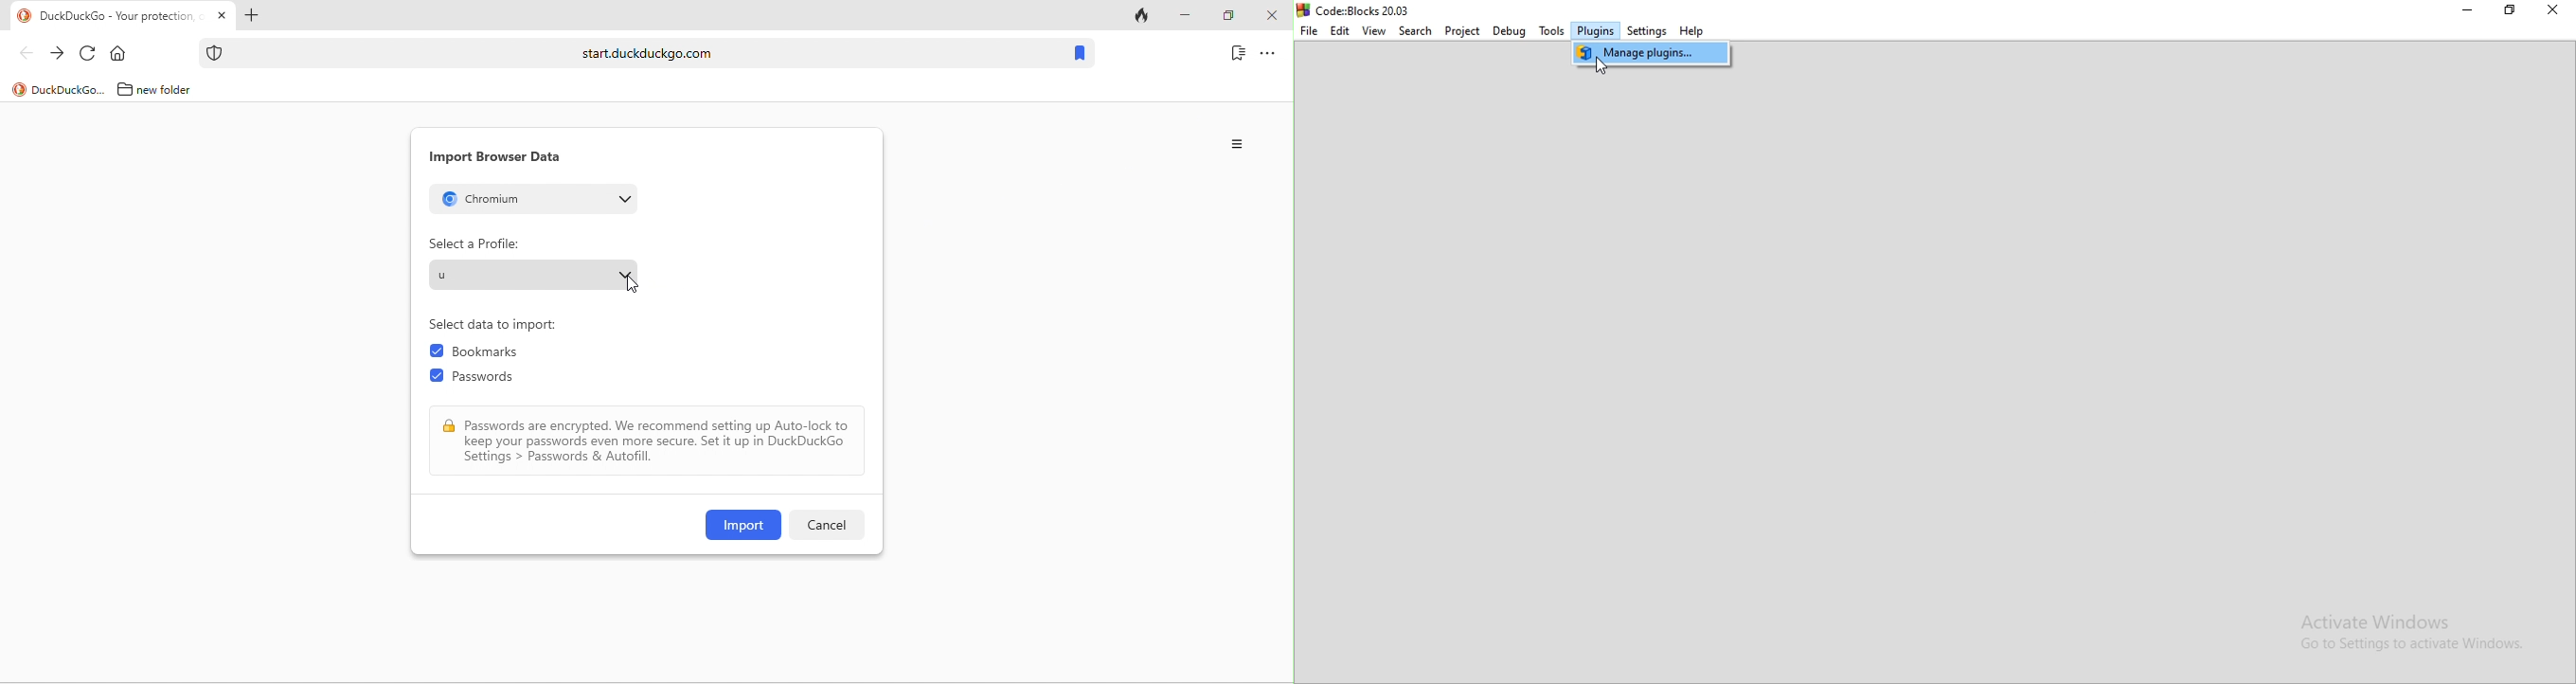 The image size is (2576, 700). What do you see at coordinates (1079, 54) in the screenshot?
I see `bookmarks` at bounding box center [1079, 54].